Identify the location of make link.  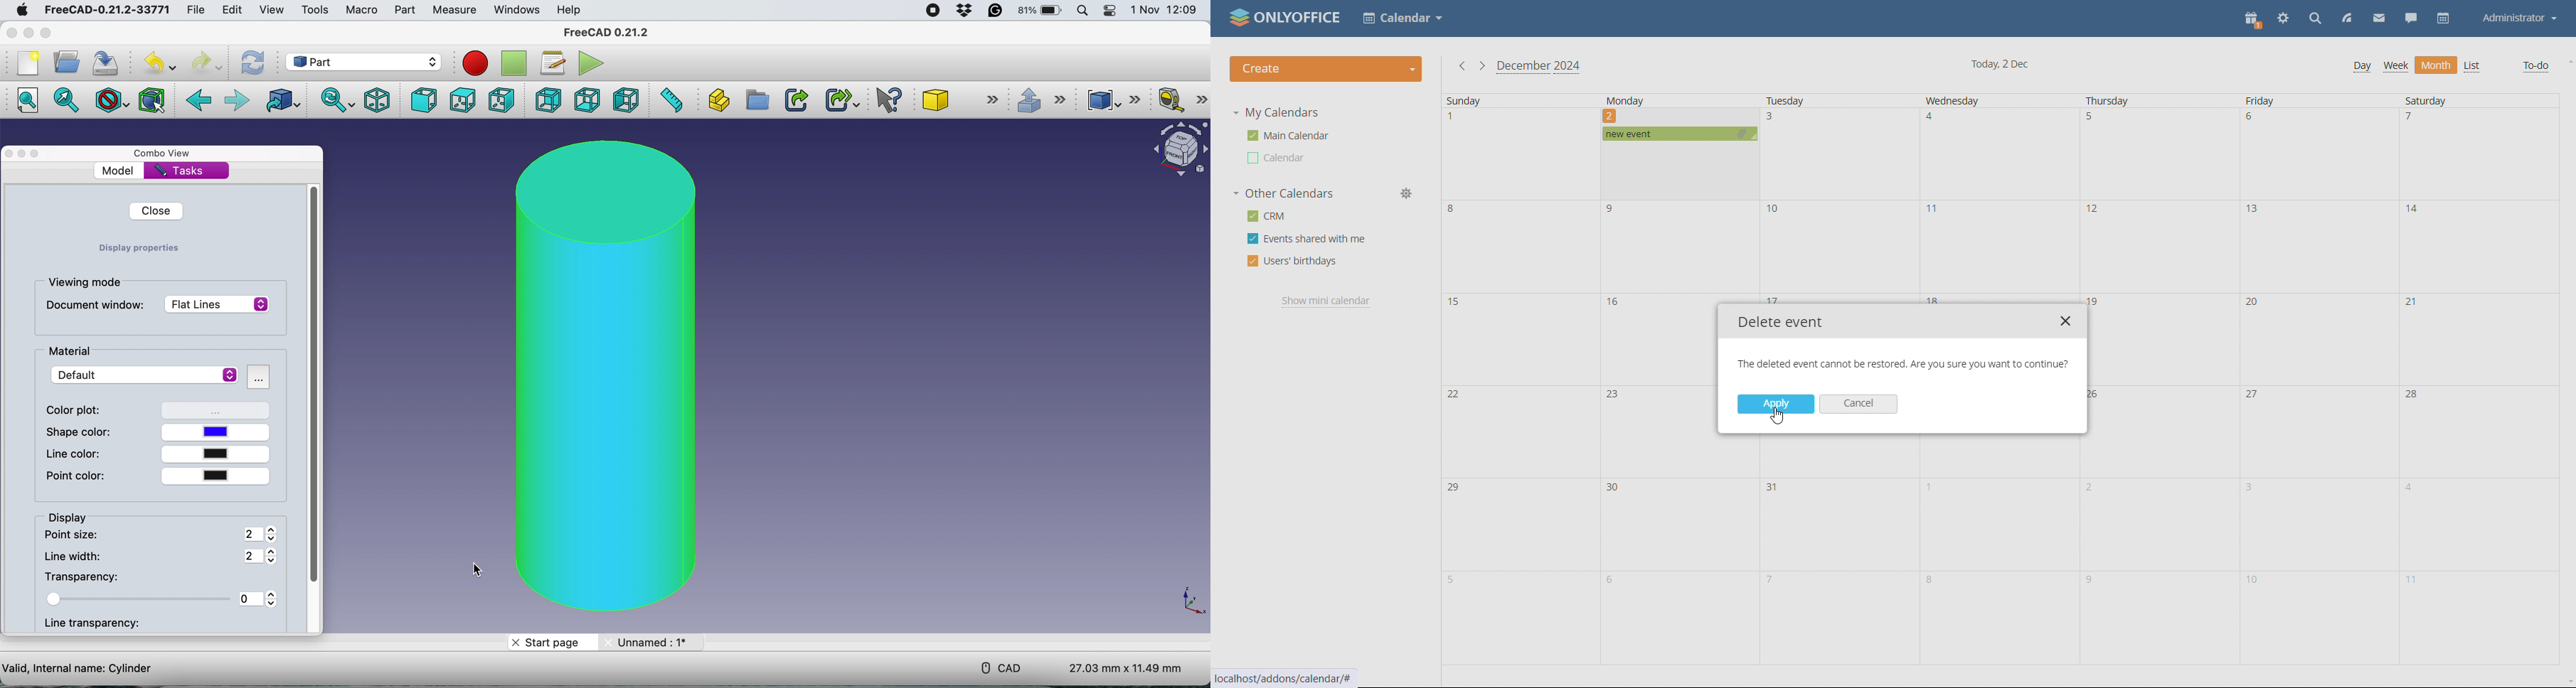
(797, 101).